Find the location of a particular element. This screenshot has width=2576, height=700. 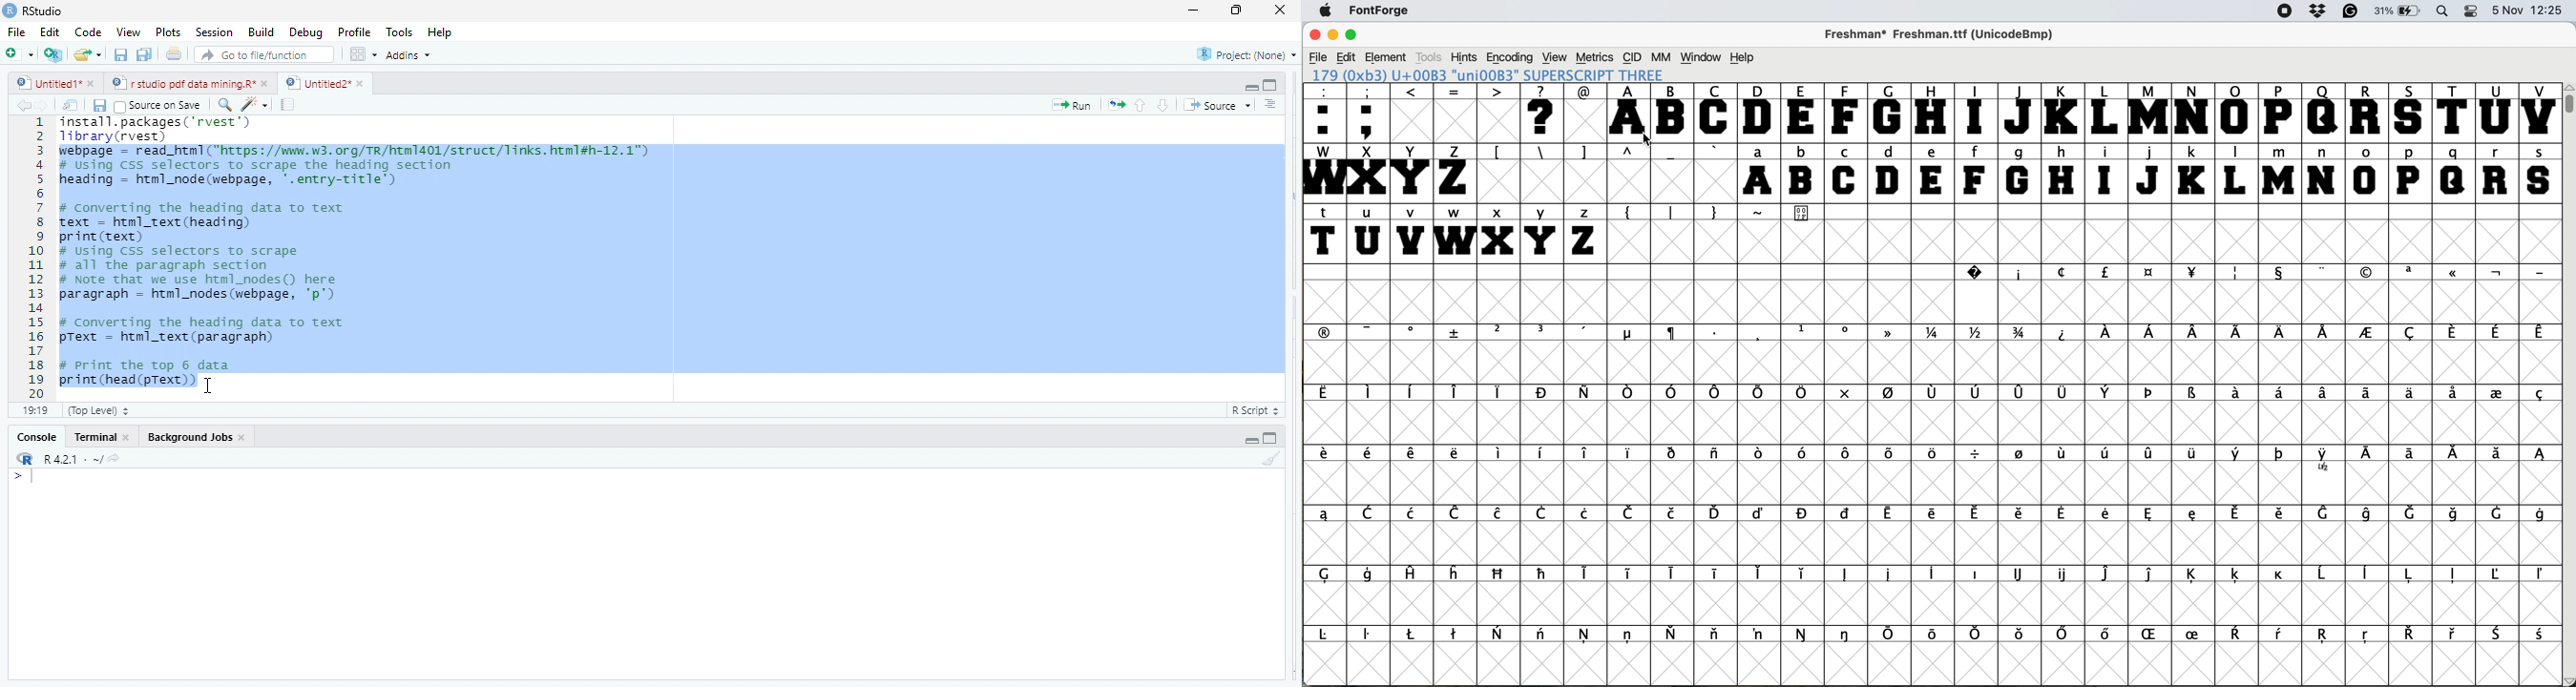

grammarly is located at coordinates (2353, 12).